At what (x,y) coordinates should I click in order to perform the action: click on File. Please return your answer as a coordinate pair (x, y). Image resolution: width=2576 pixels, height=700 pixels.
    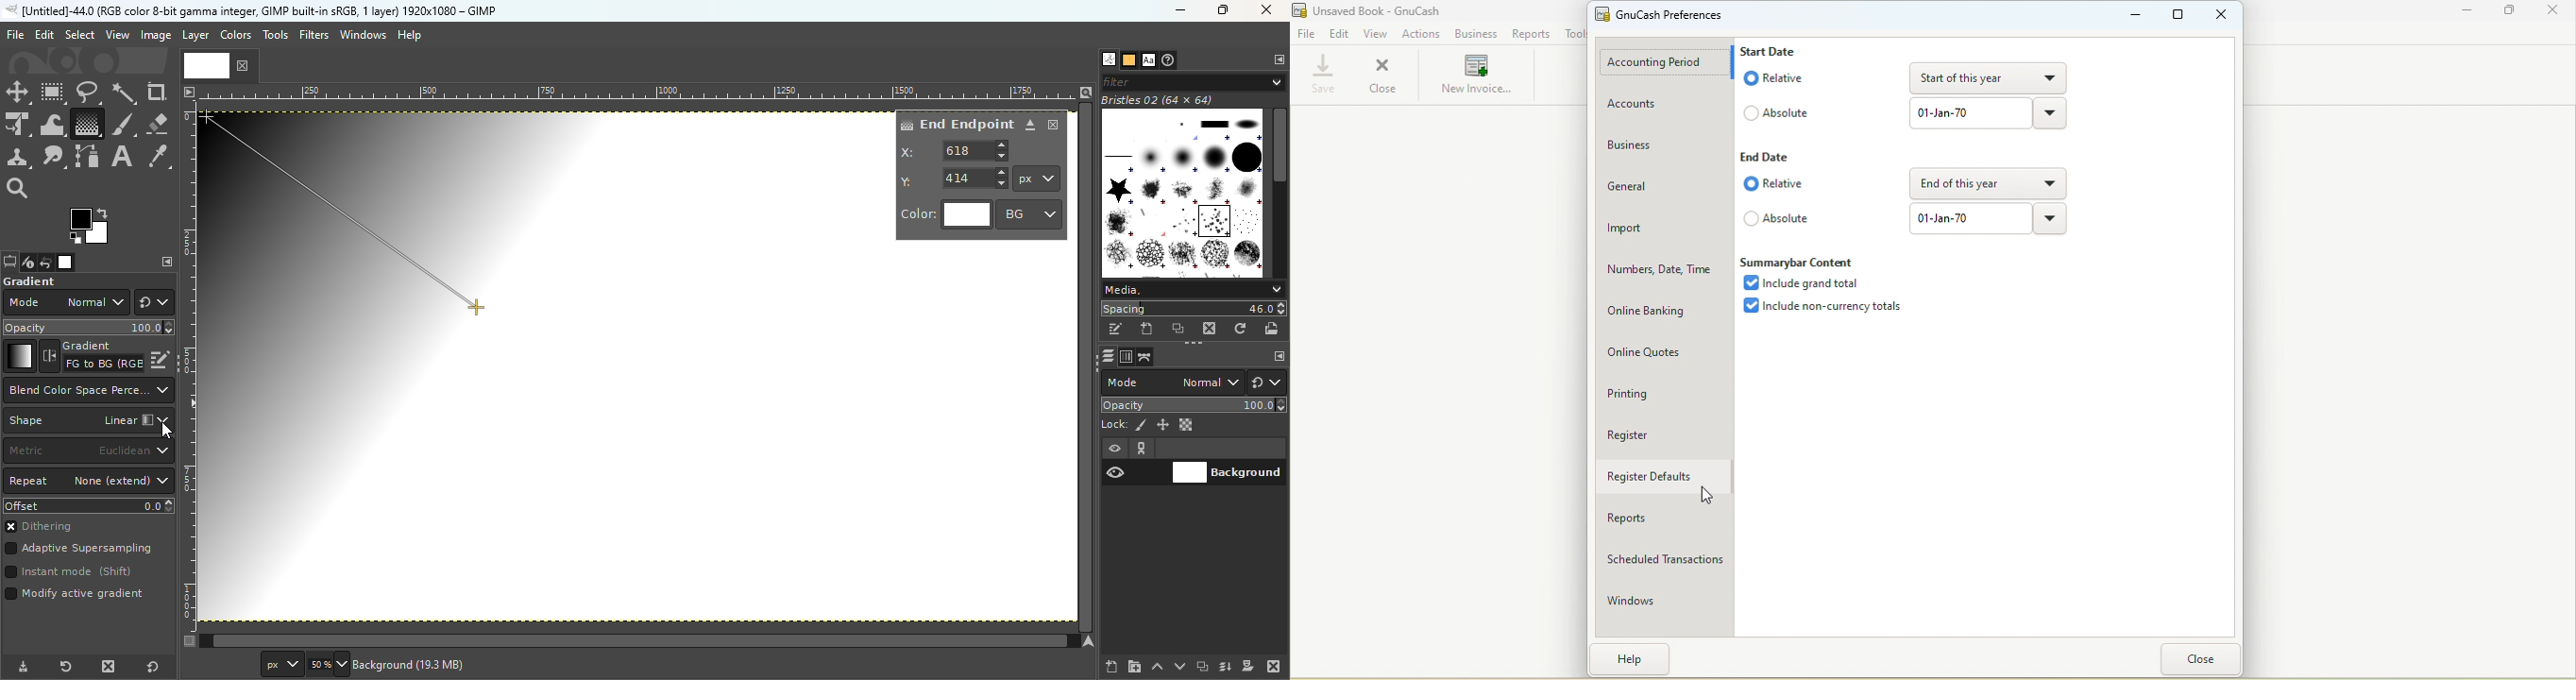
    Looking at the image, I should click on (15, 35).